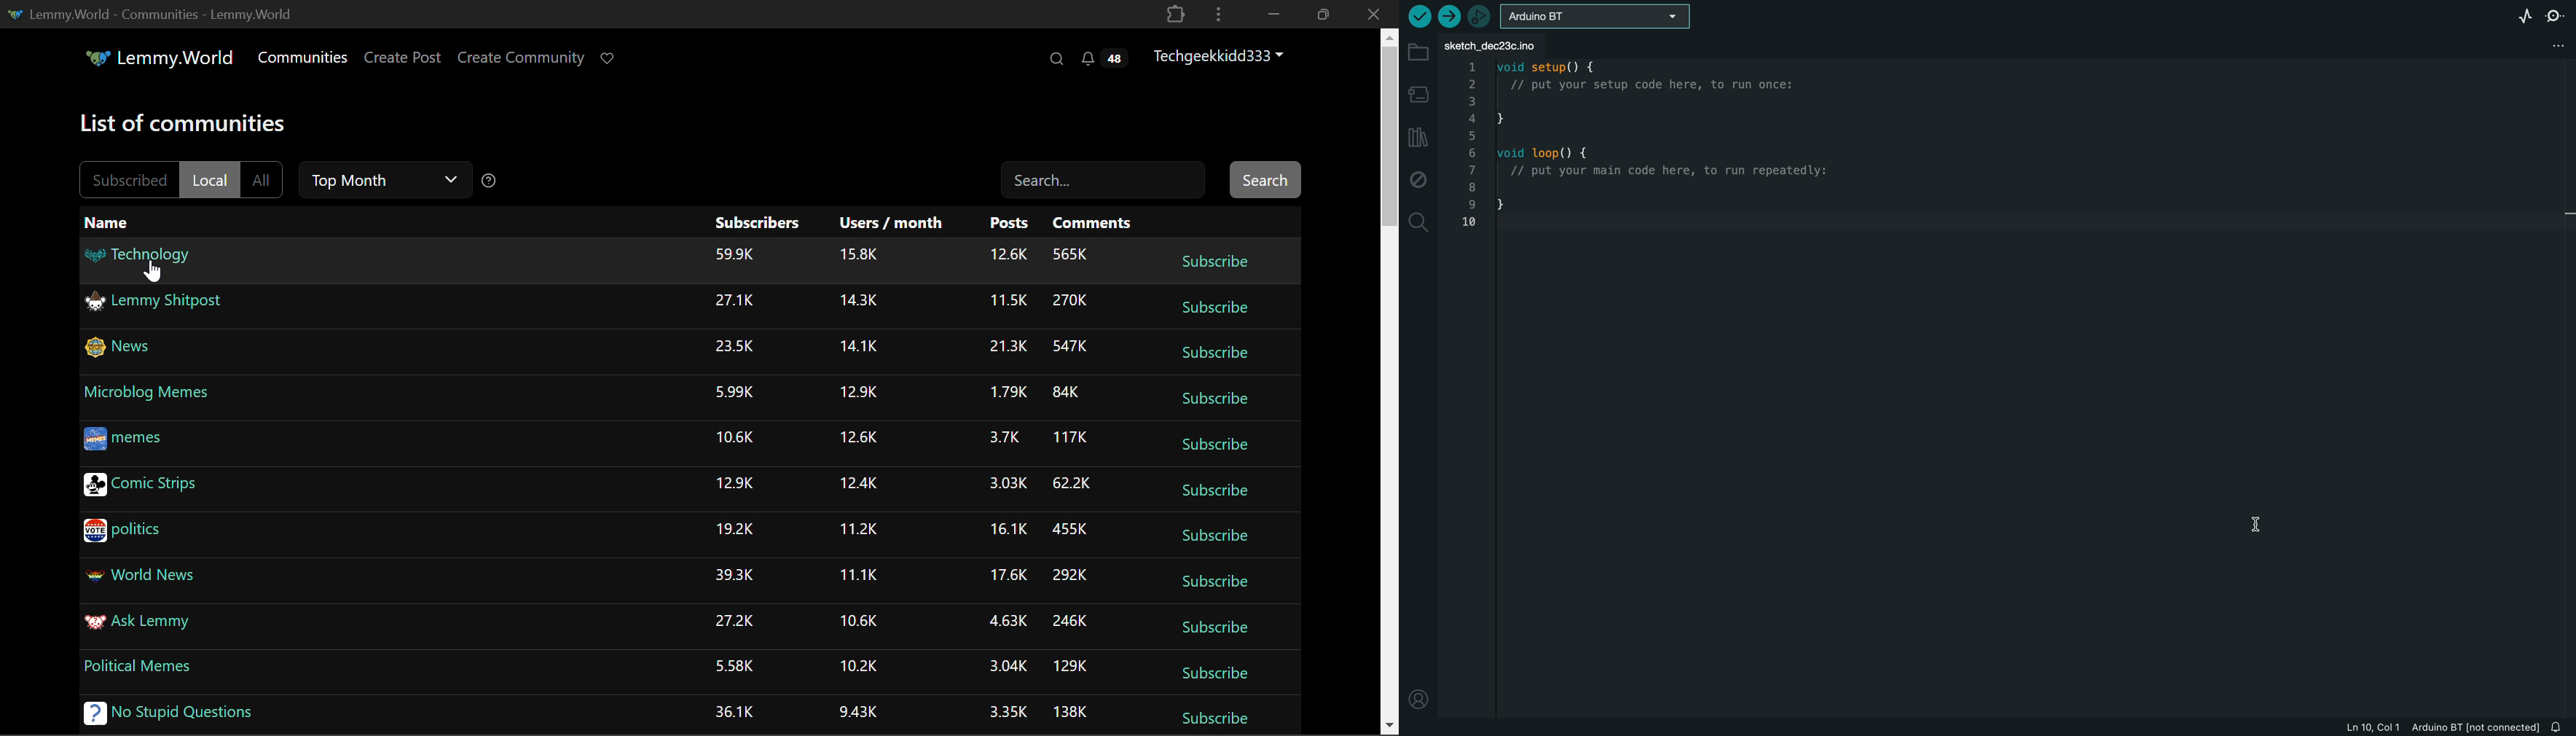 The height and width of the screenshot is (756, 2576). What do you see at coordinates (734, 435) in the screenshot?
I see `Amount ` at bounding box center [734, 435].